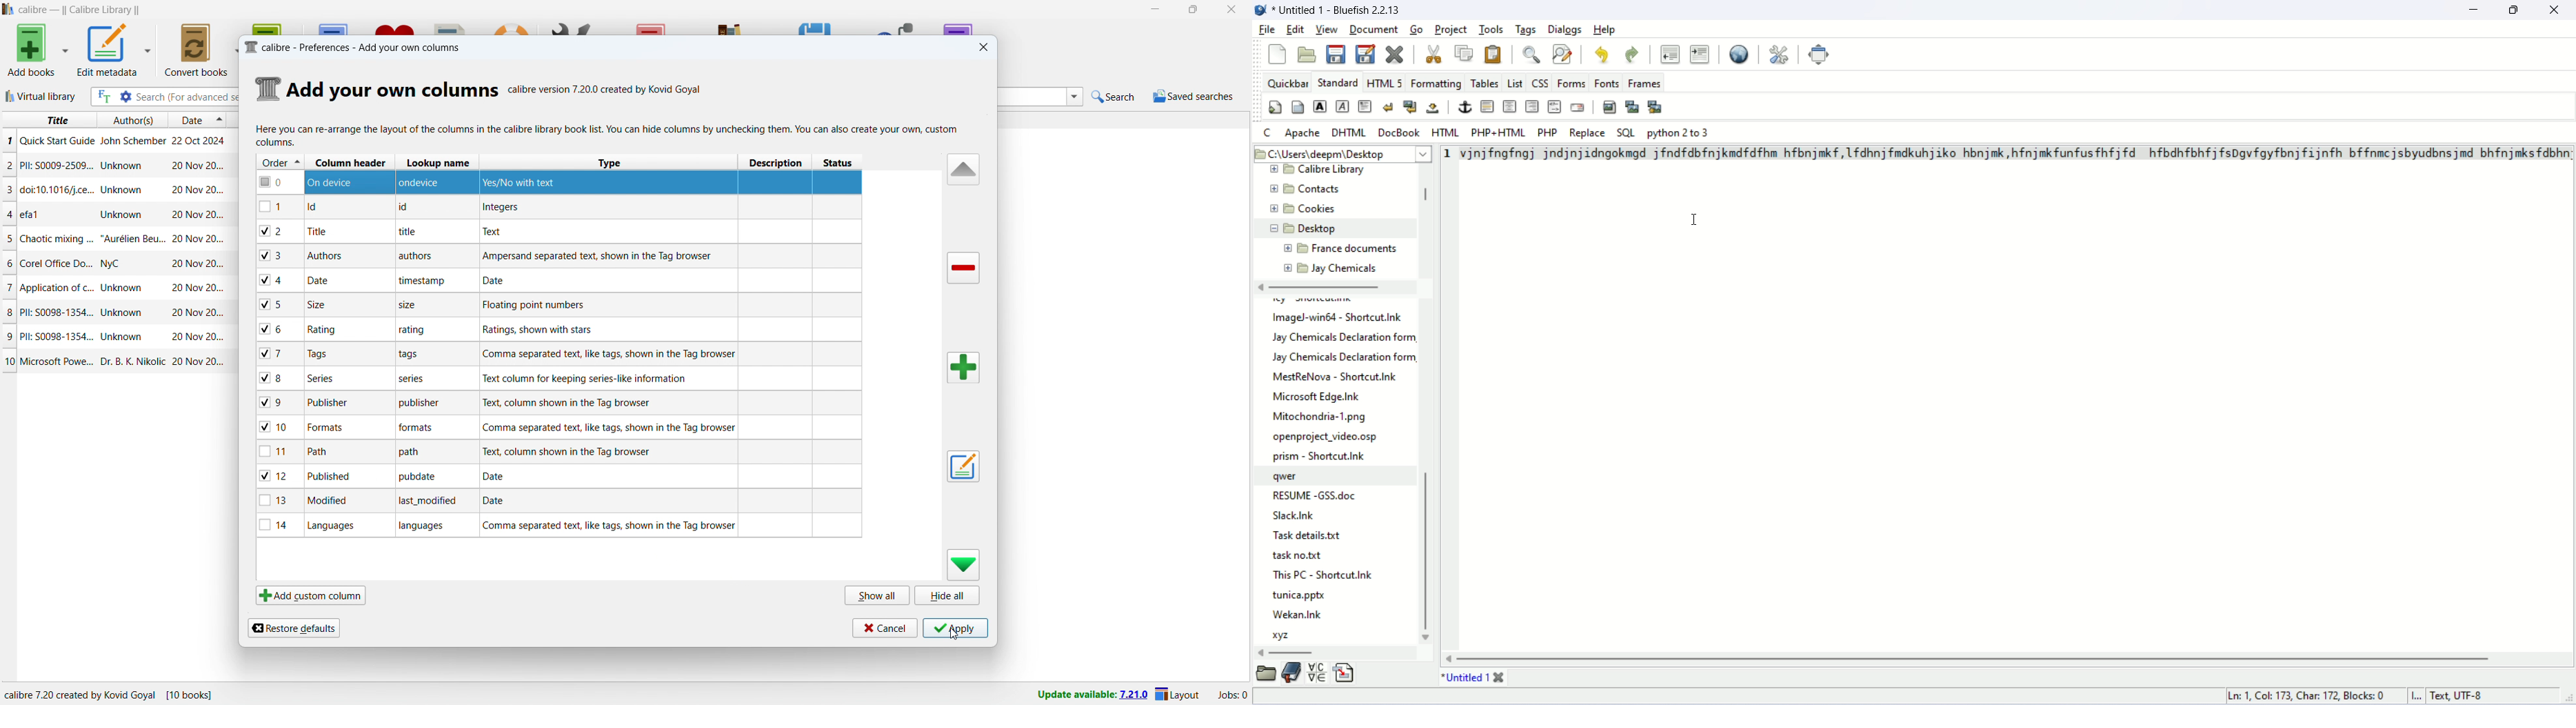  Describe the element at coordinates (1338, 377) in the screenshot. I see `MestReNova - Shortcut.Ink` at that location.